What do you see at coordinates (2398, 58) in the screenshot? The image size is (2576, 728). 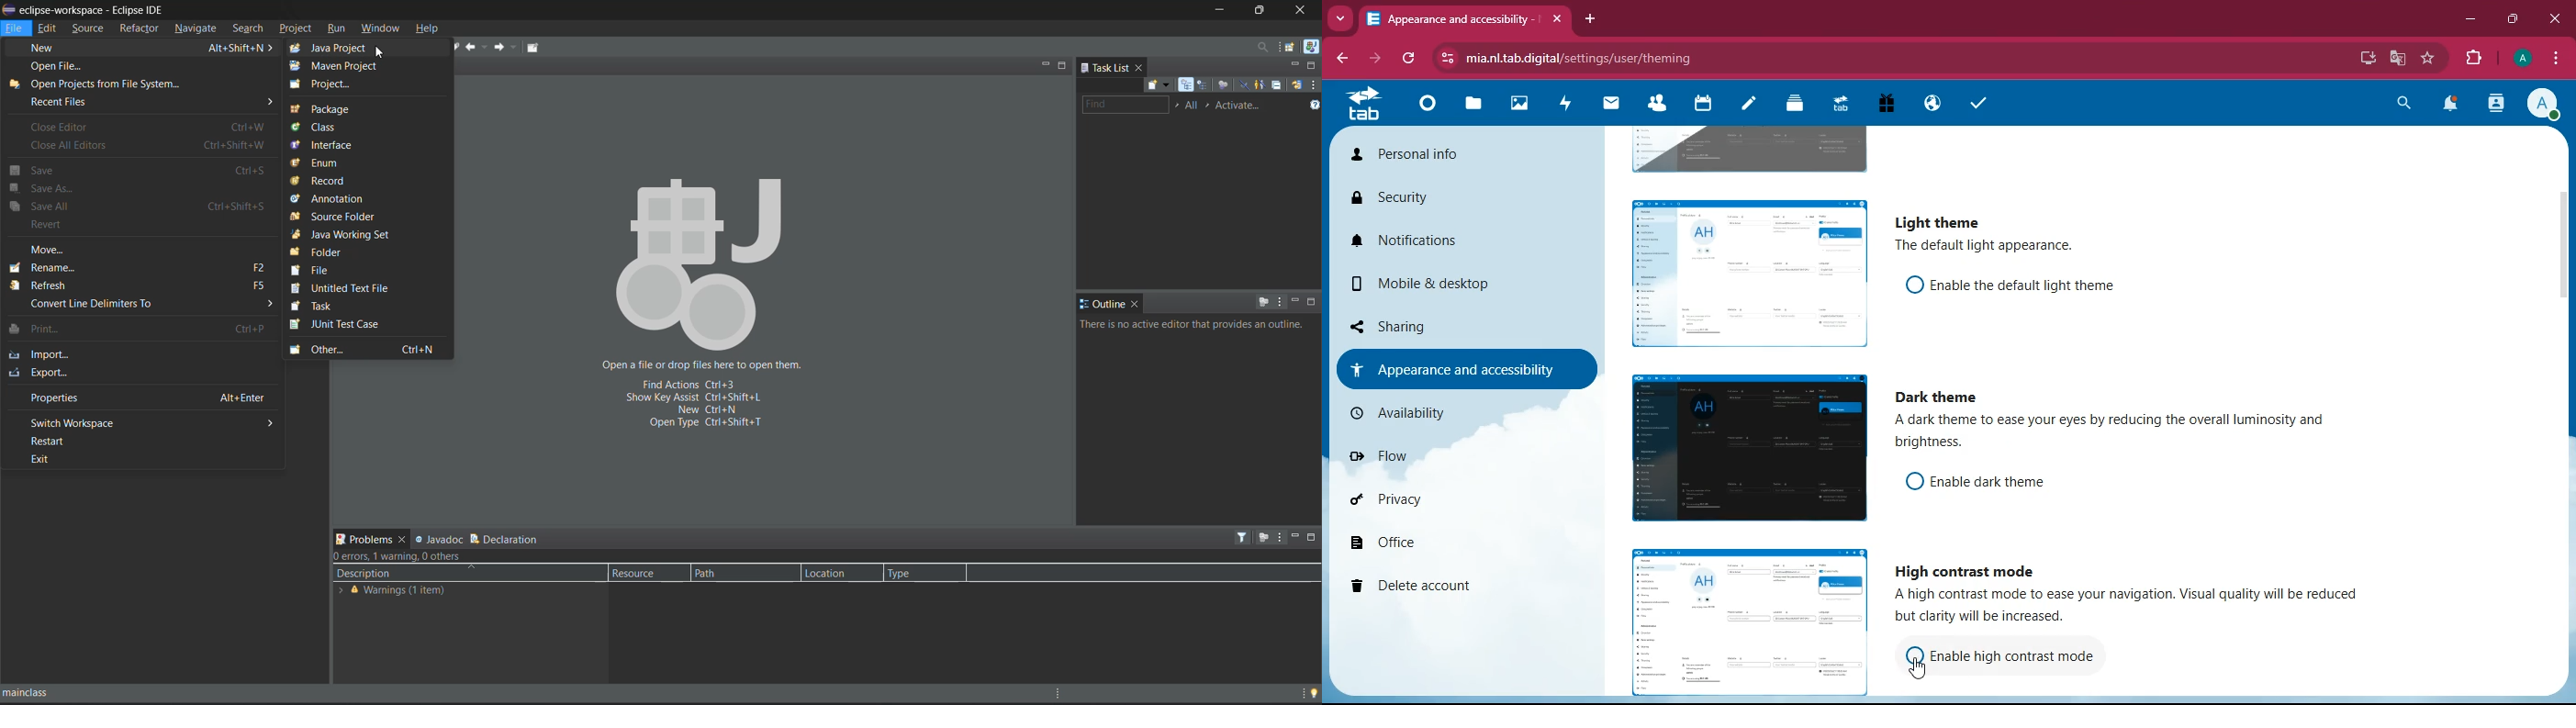 I see `google translate` at bounding box center [2398, 58].